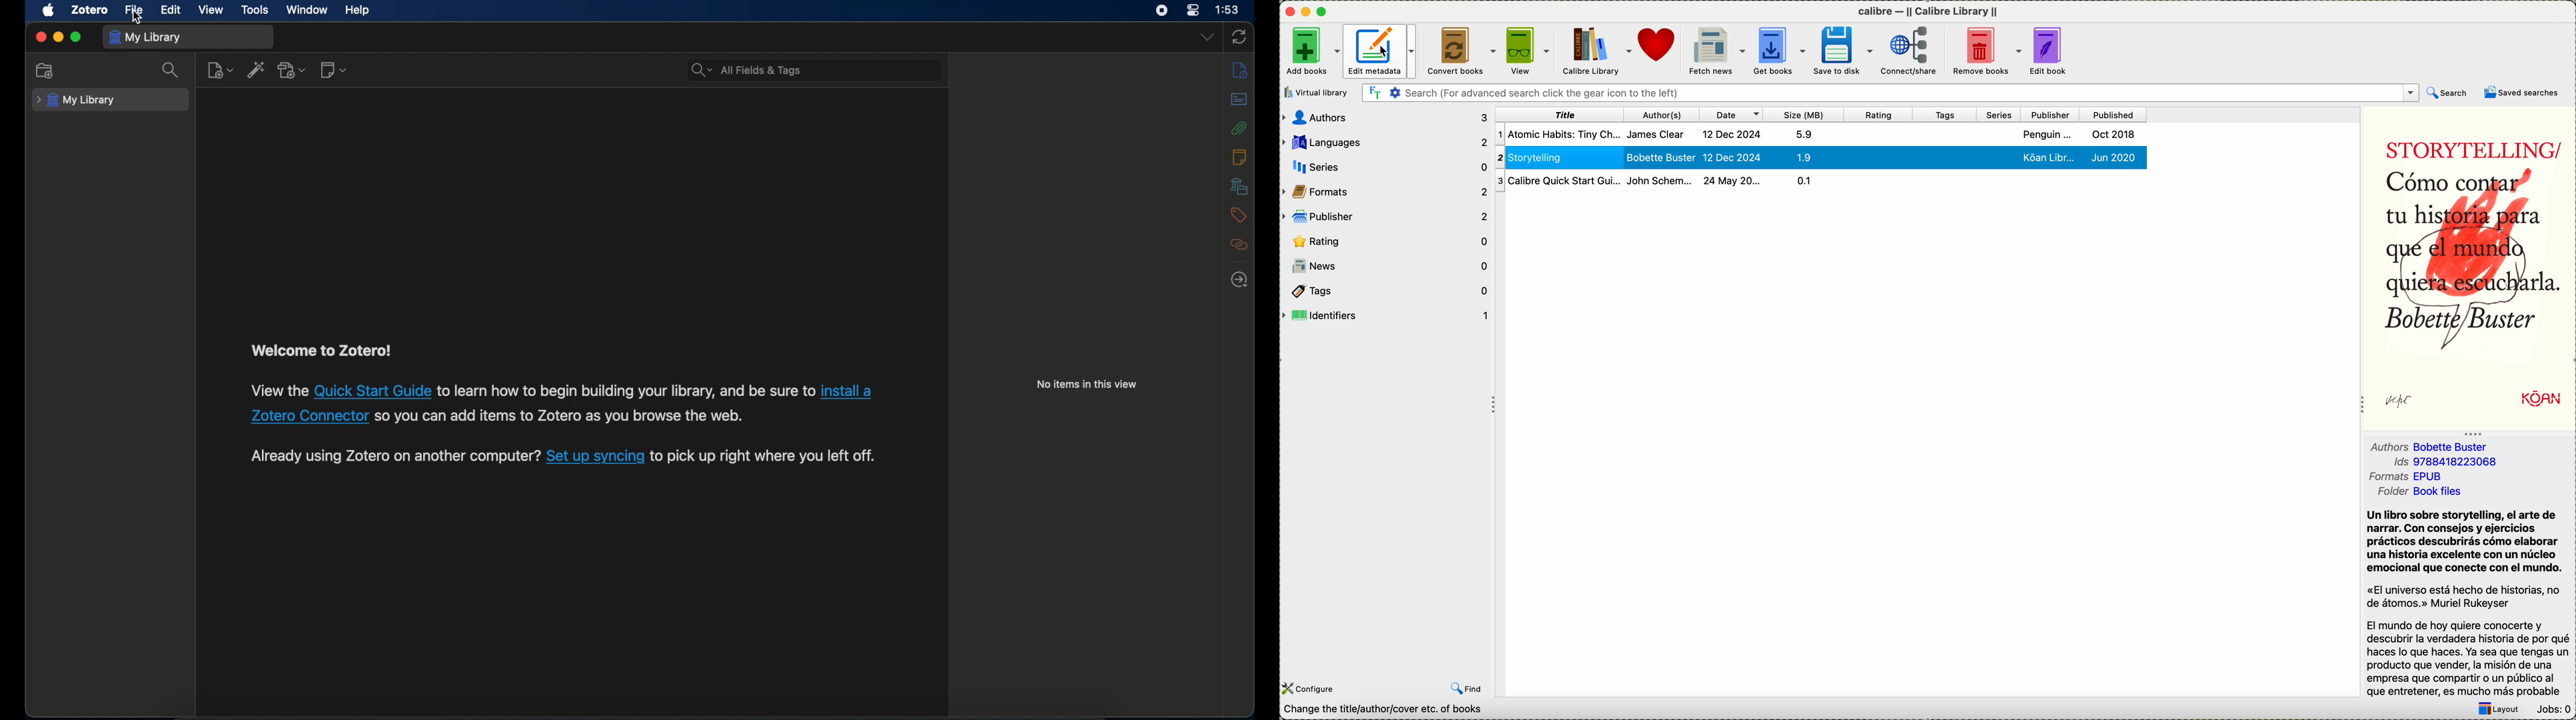 The width and height of the screenshot is (2576, 728). What do you see at coordinates (2448, 93) in the screenshot?
I see `search` at bounding box center [2448, 93].